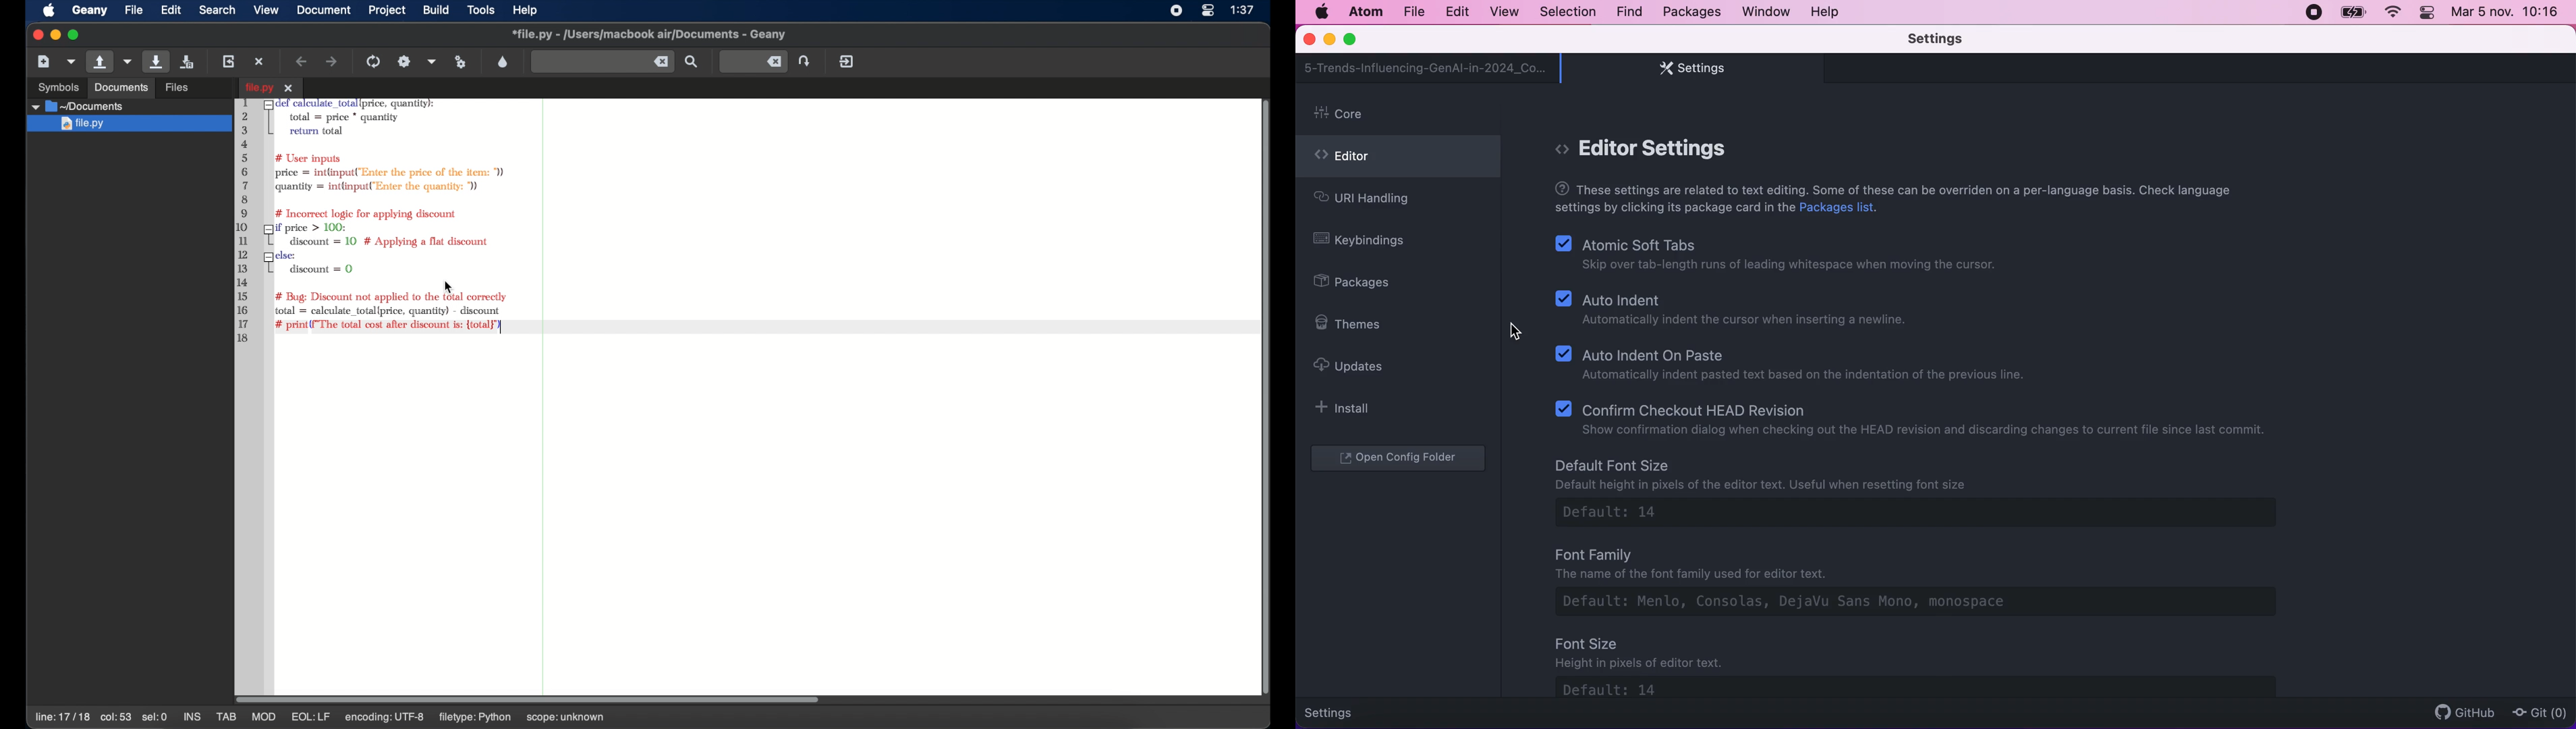 This screenshot has width=2576, height=756. I want to click on line 17/17, so click(61, 717).